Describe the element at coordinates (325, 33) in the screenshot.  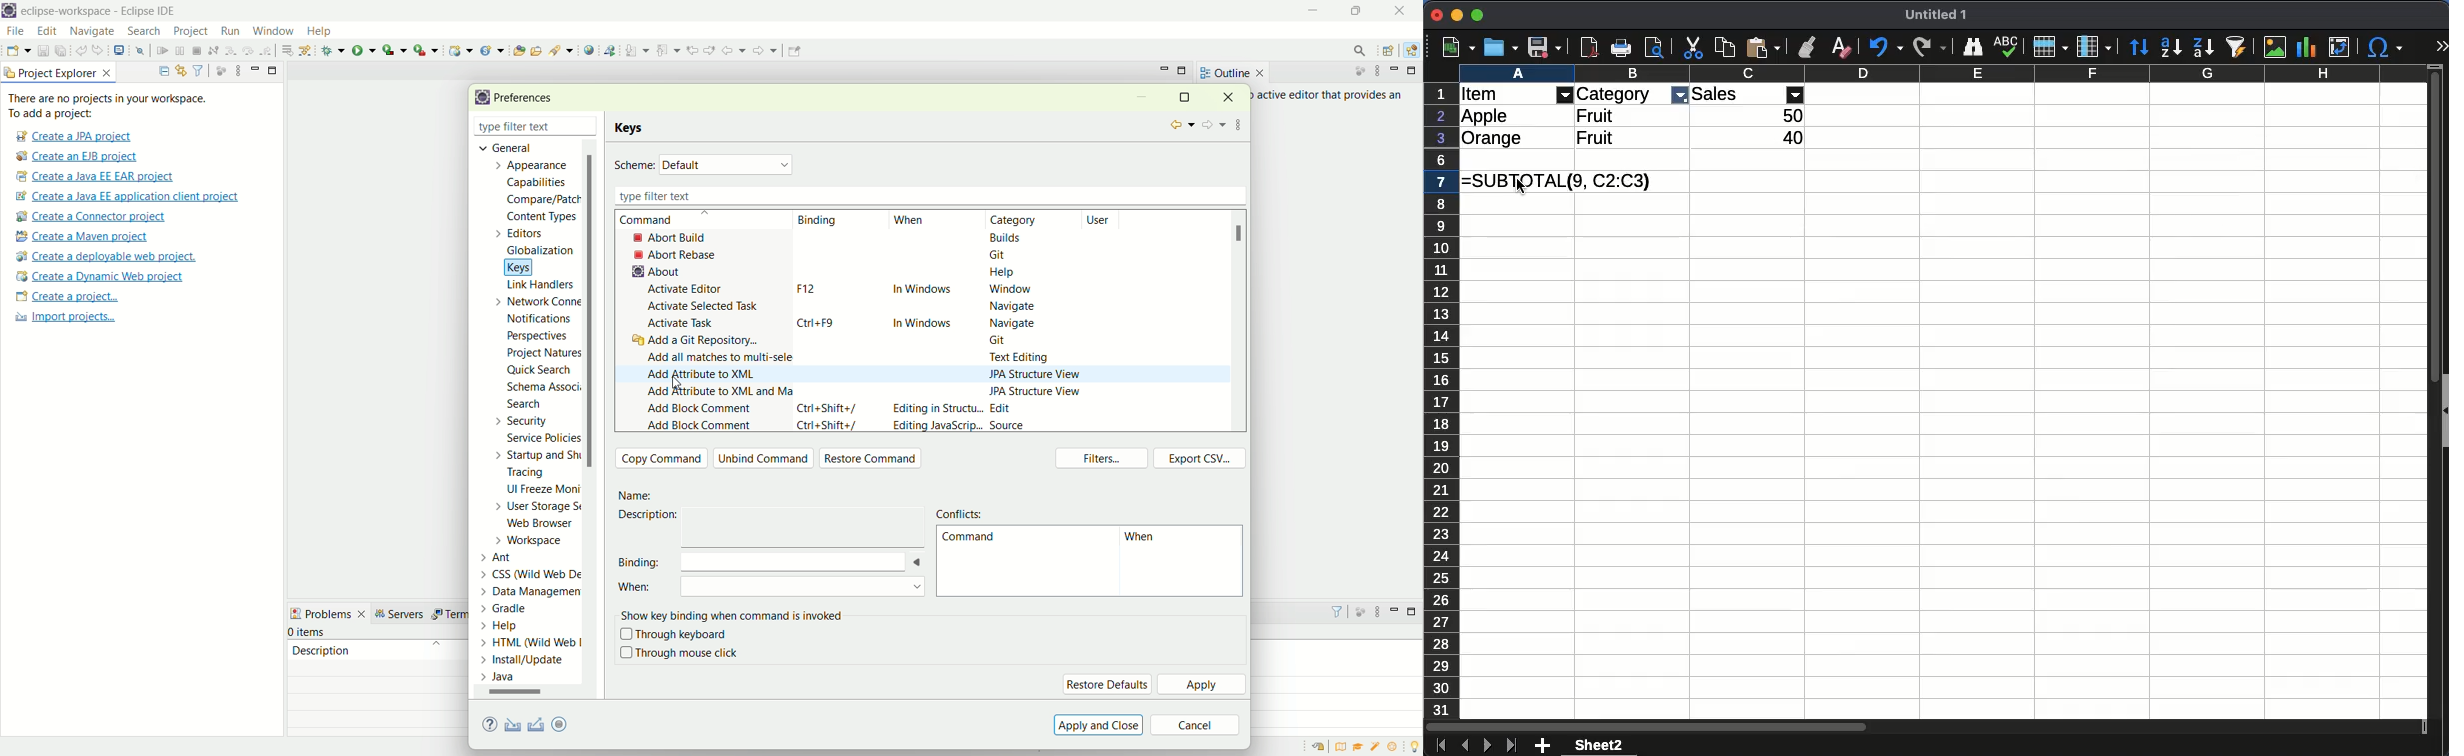
I see `help` at that location.